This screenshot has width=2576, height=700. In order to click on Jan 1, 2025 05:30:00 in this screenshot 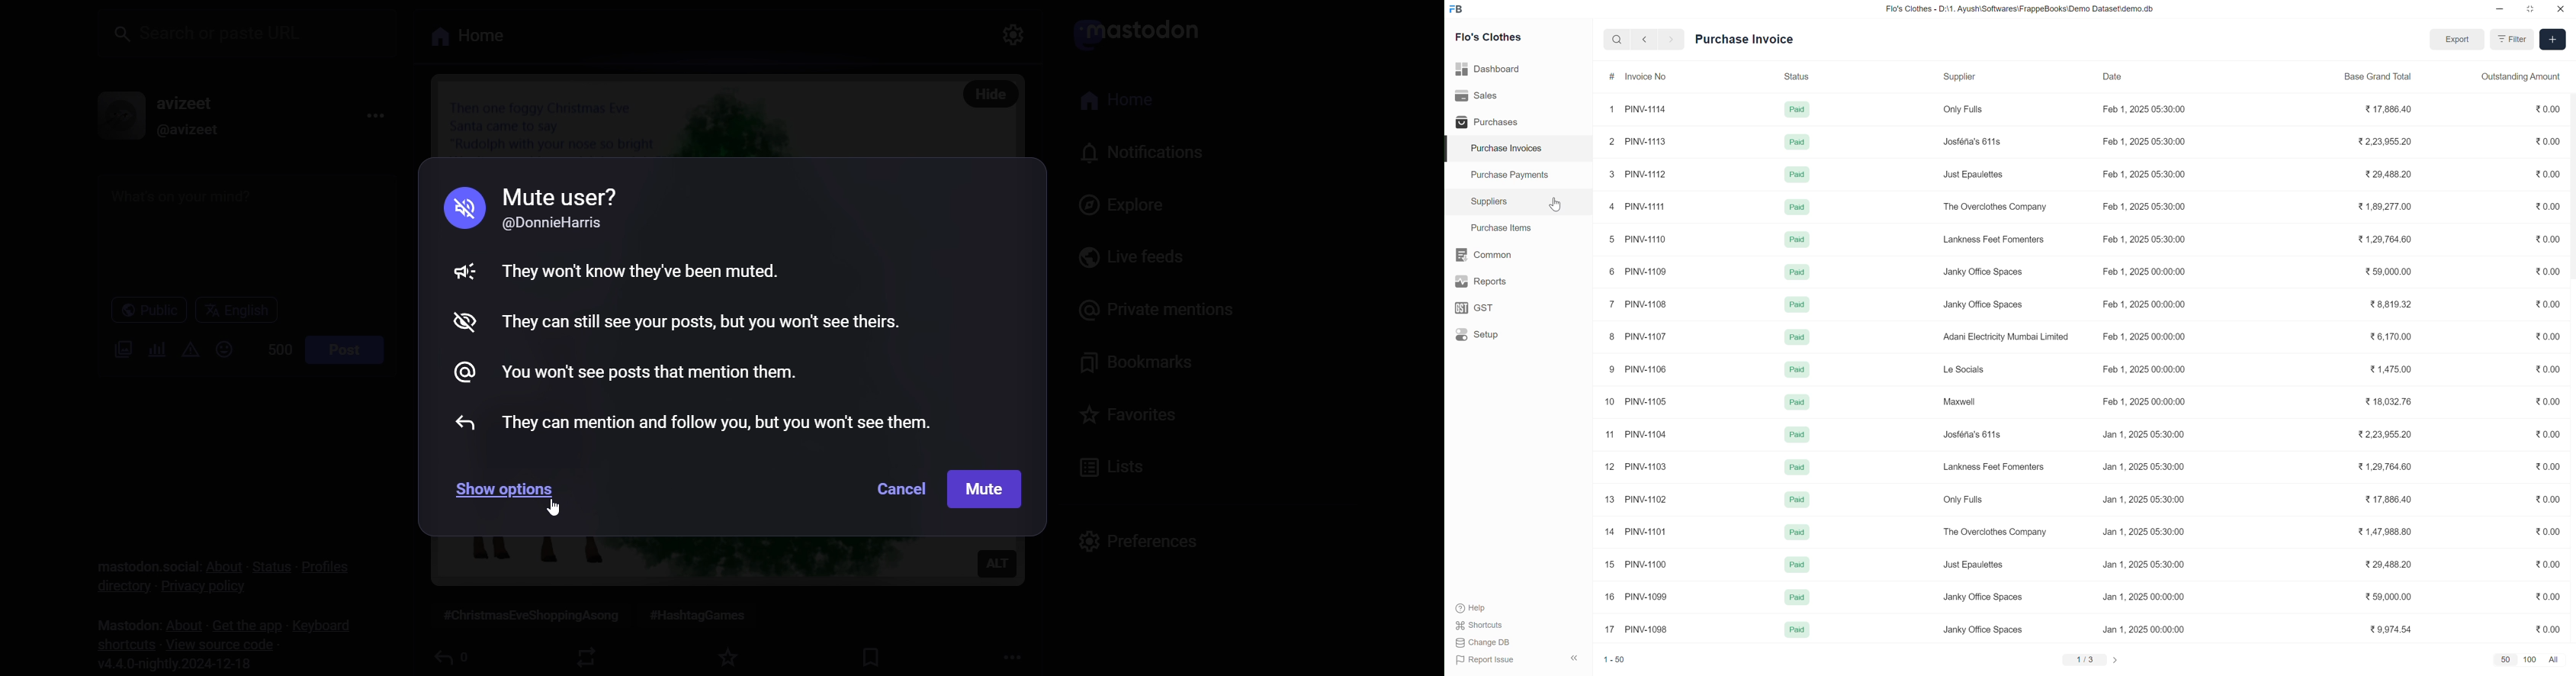, I will do `click(2145, 434)`.